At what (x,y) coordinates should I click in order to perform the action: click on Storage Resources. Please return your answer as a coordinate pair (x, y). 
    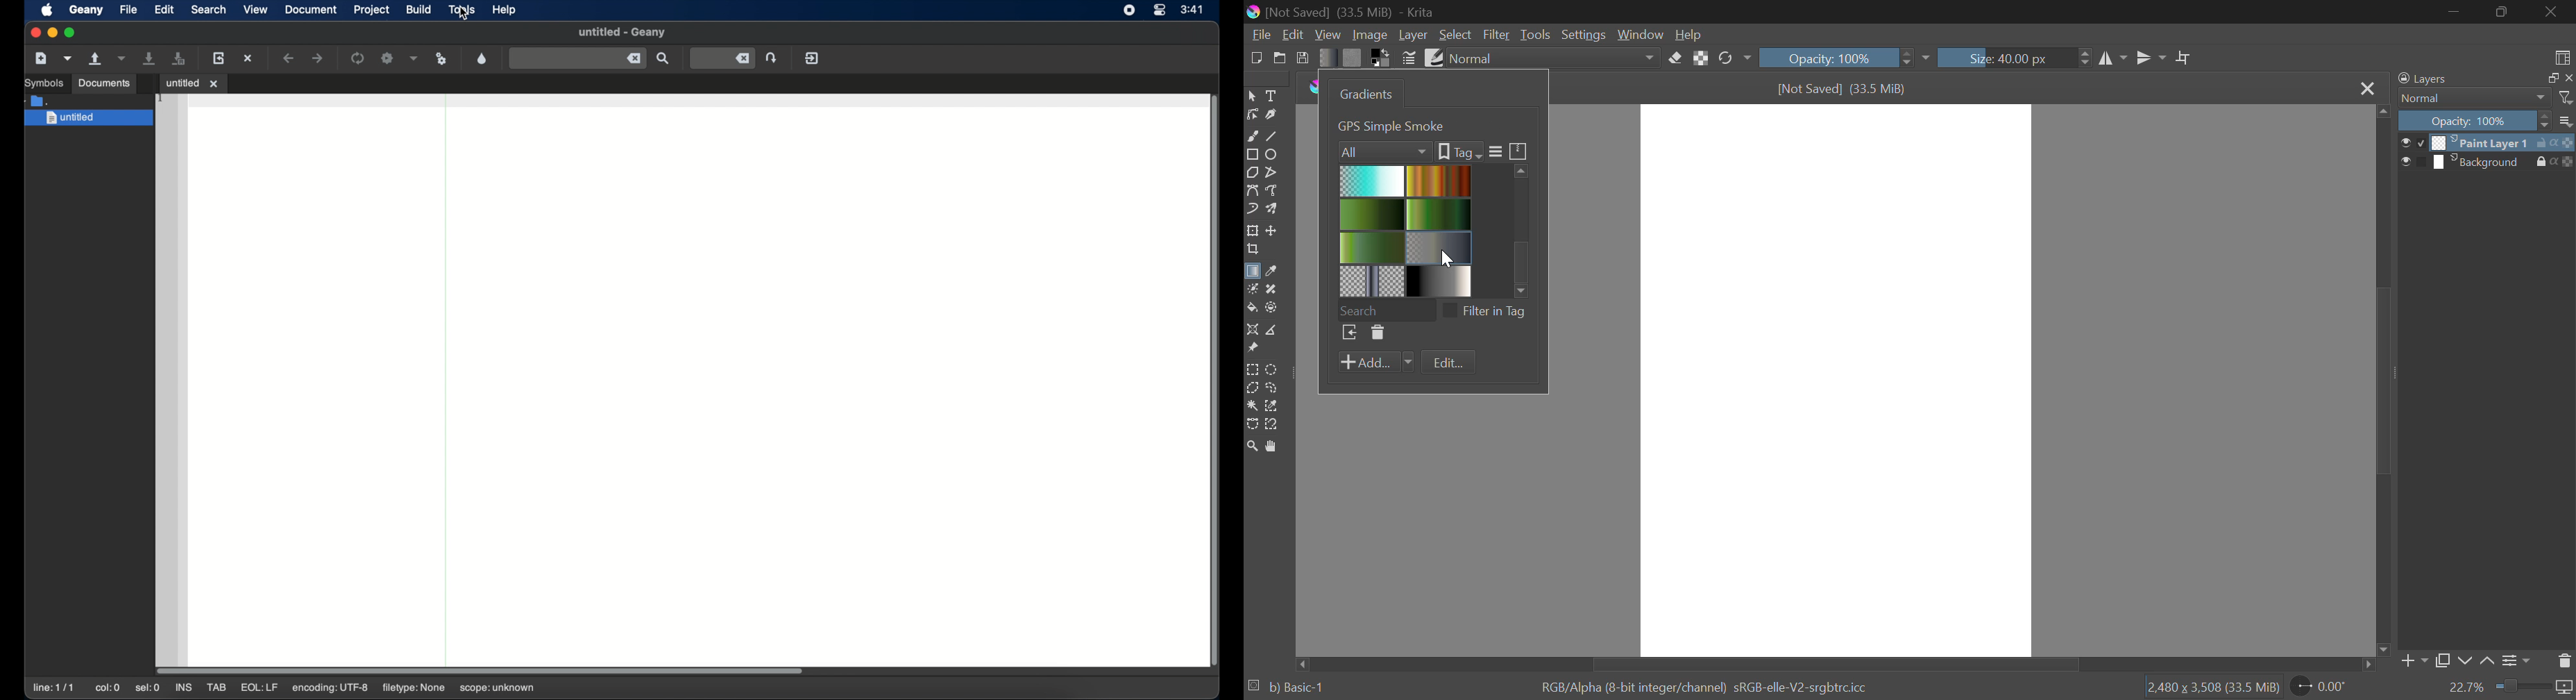
    Looking at the image, I should click on (1519, 150).